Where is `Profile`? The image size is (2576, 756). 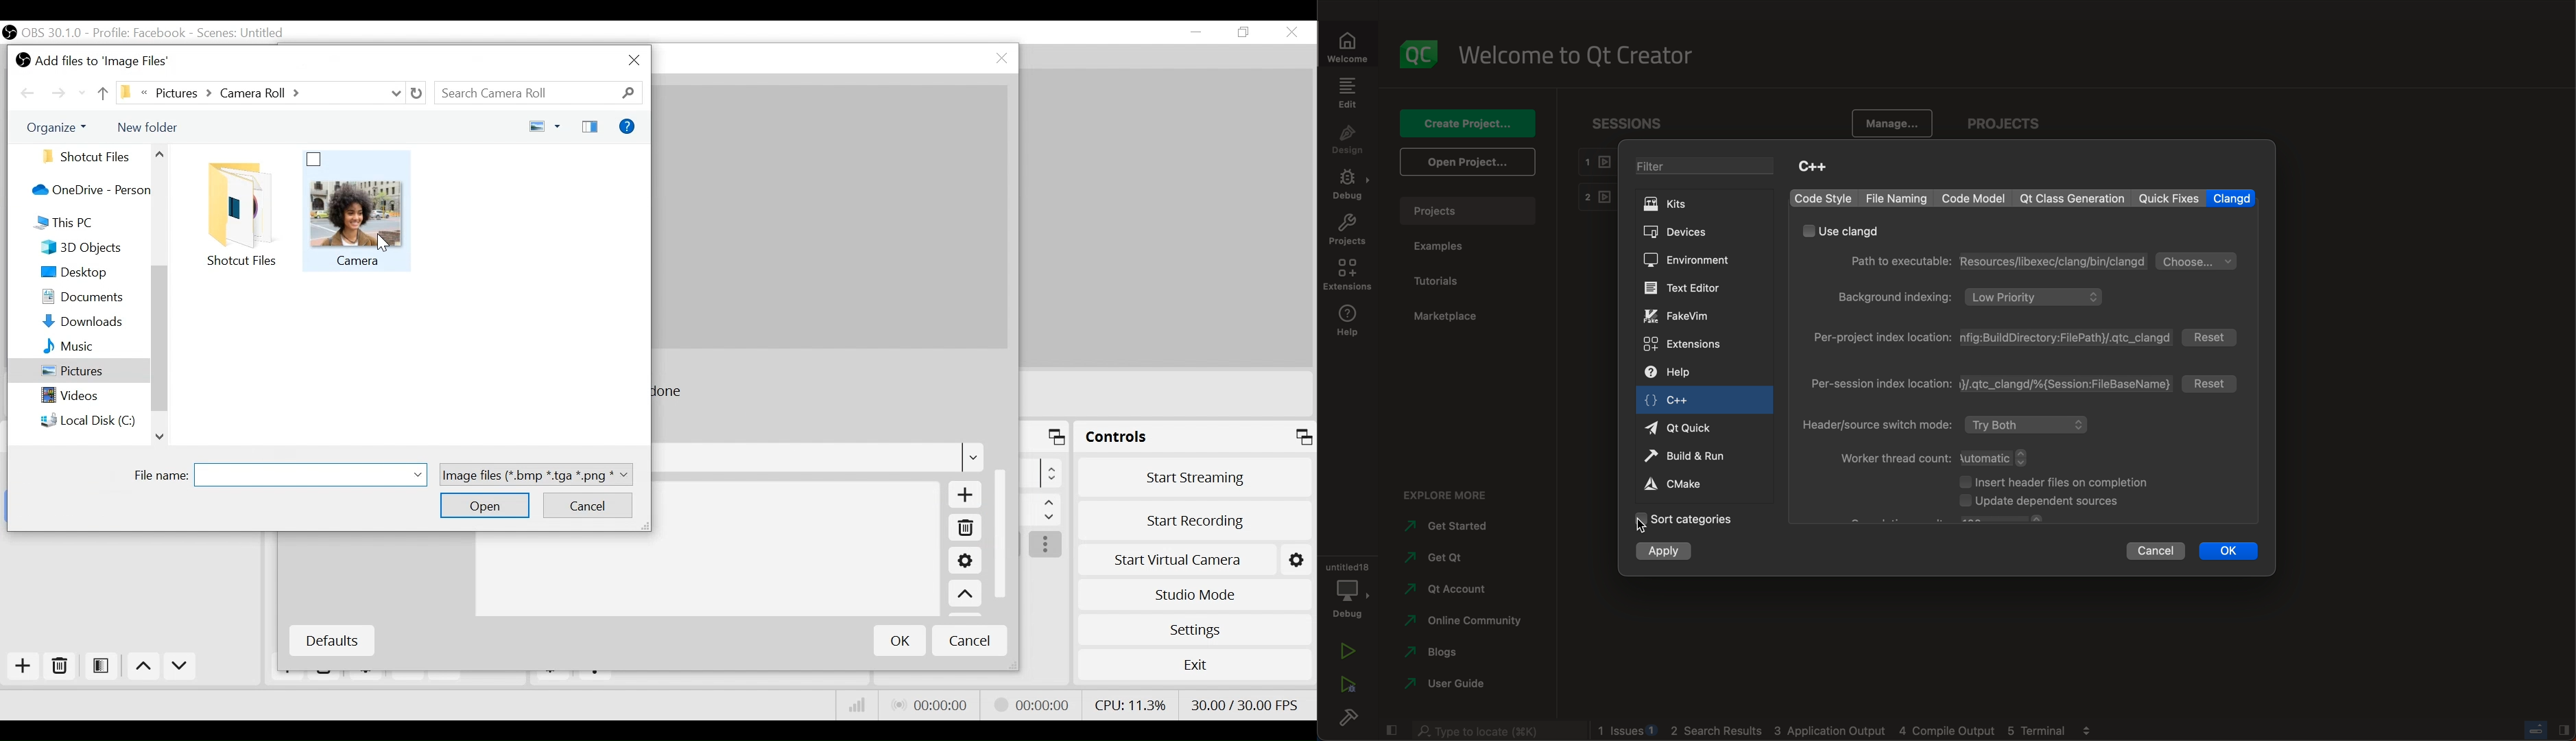 Profile is located at coordinates (139, 33).